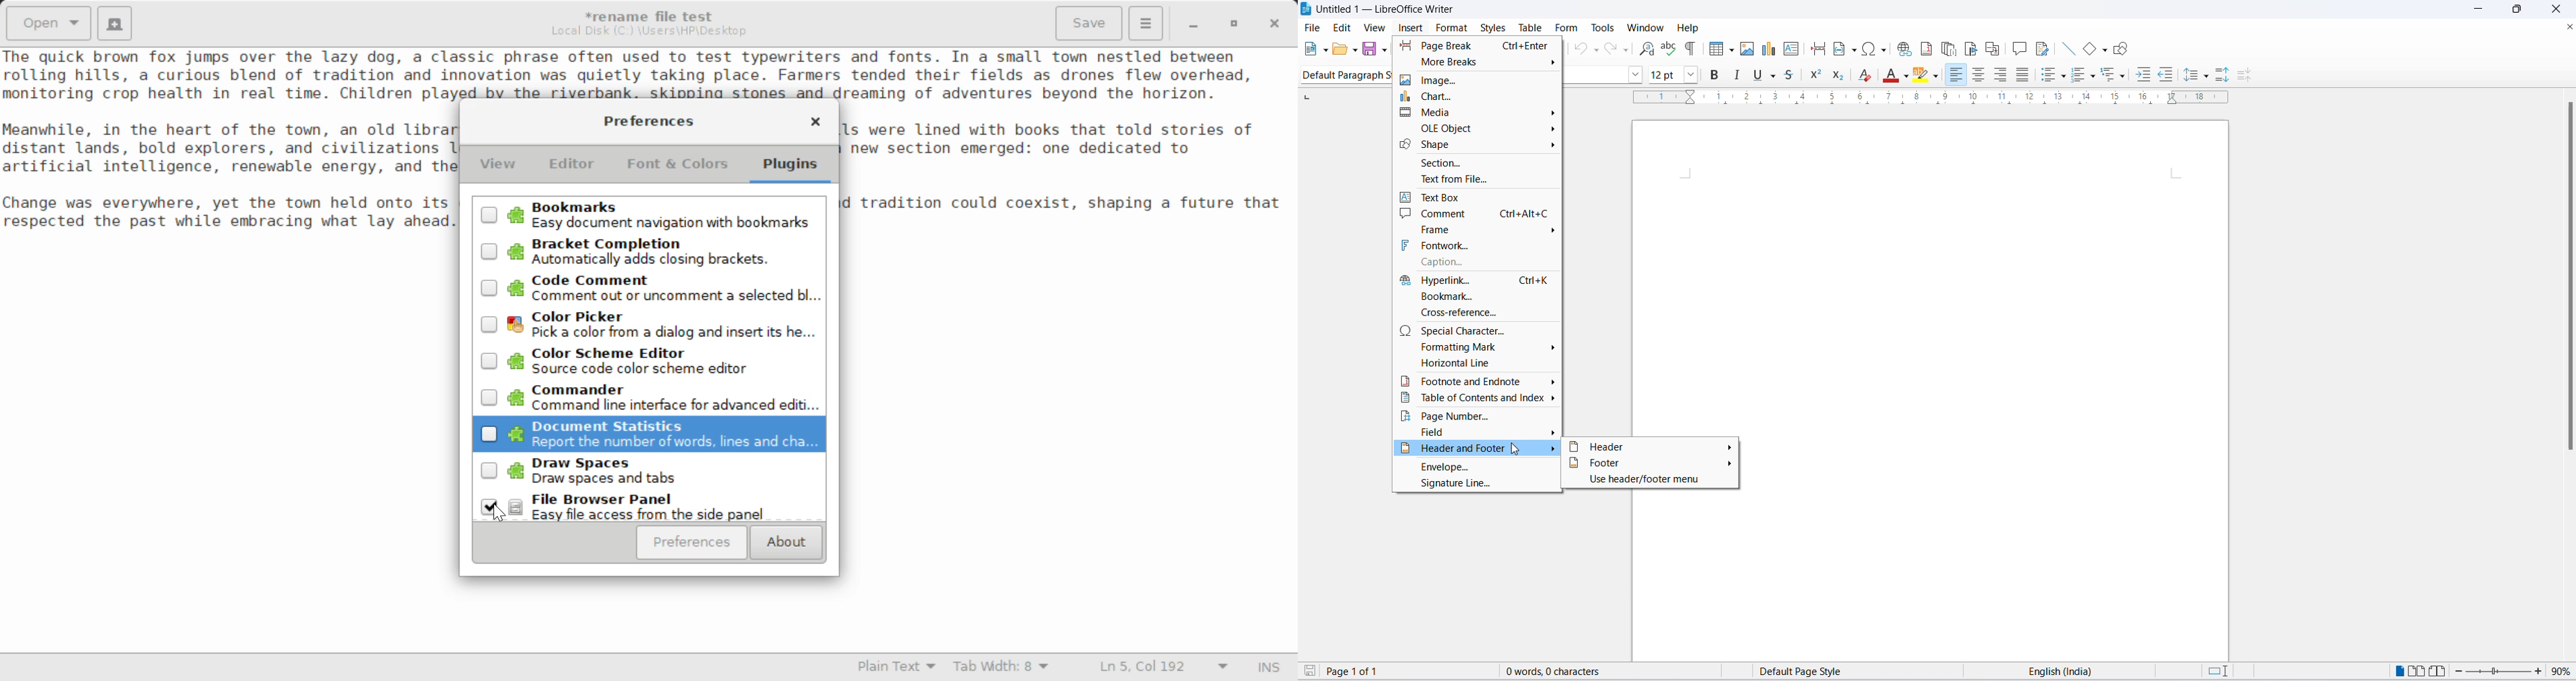  Describe the element at coordinates (1528, 27) in the screenshot. I see `table` at that location.